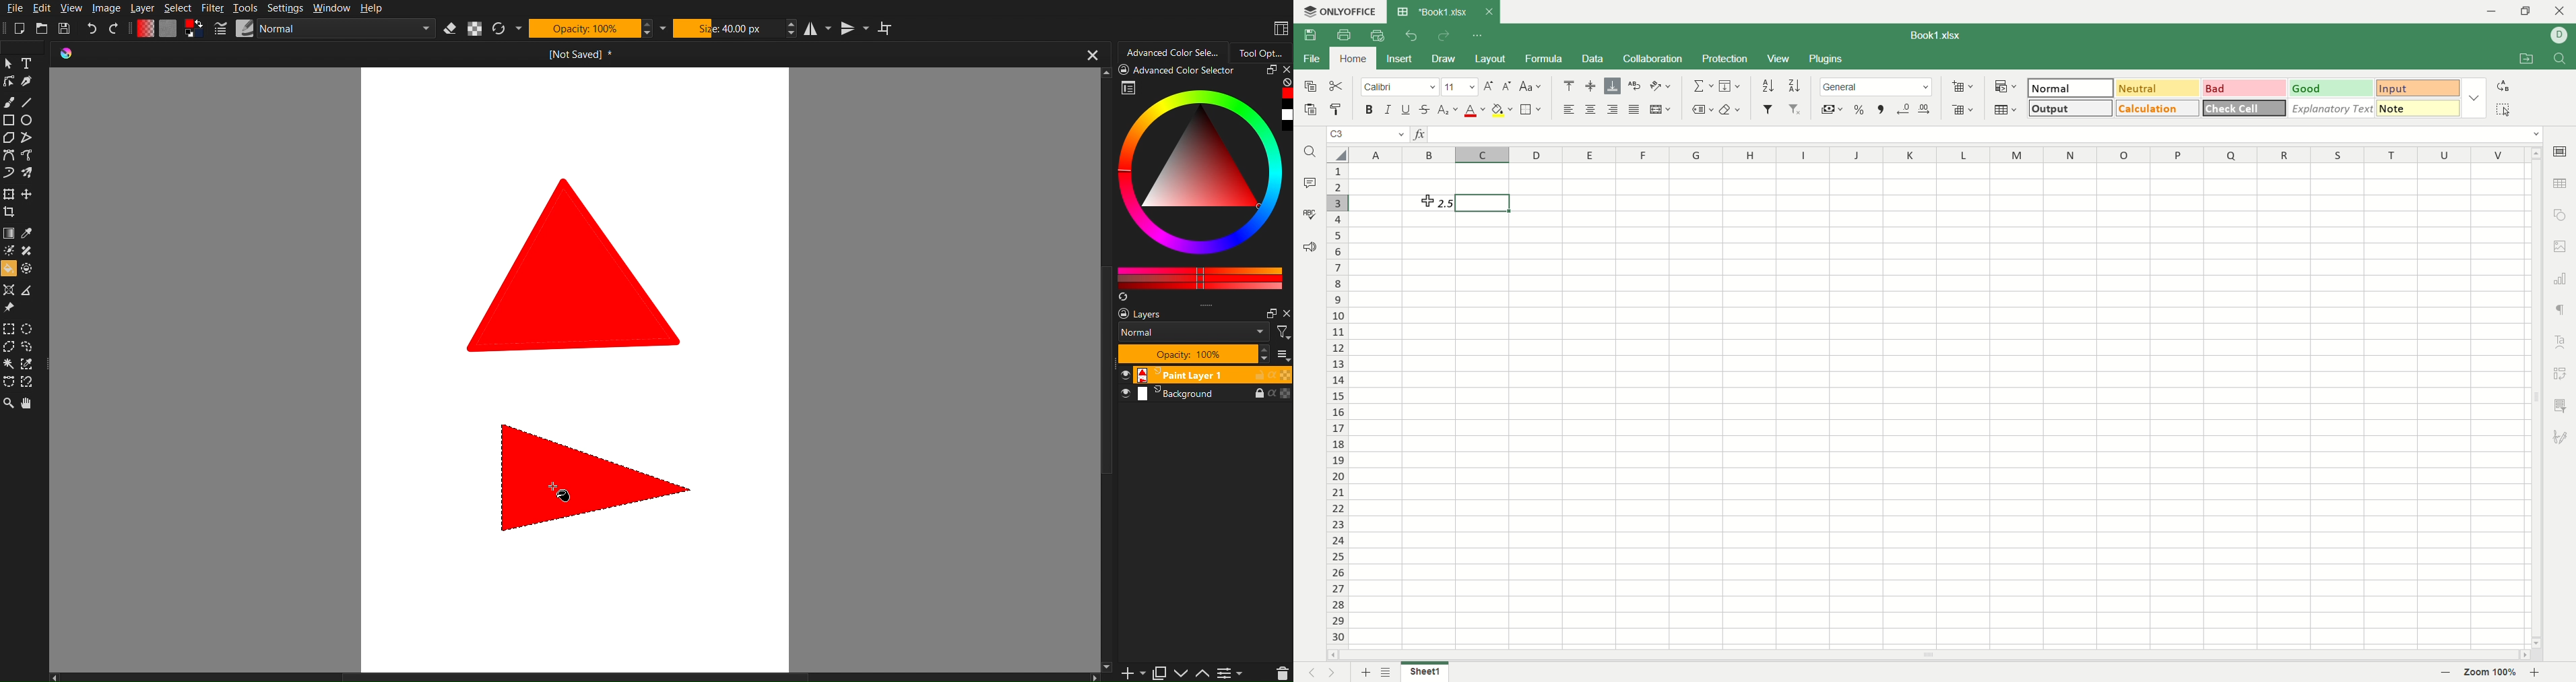 The width and height of the screenshot is (2576, 700). What do you see at coordinates (2529, 60) in the screenshot?
I see `open file location` at bounding box center [2529, 60].